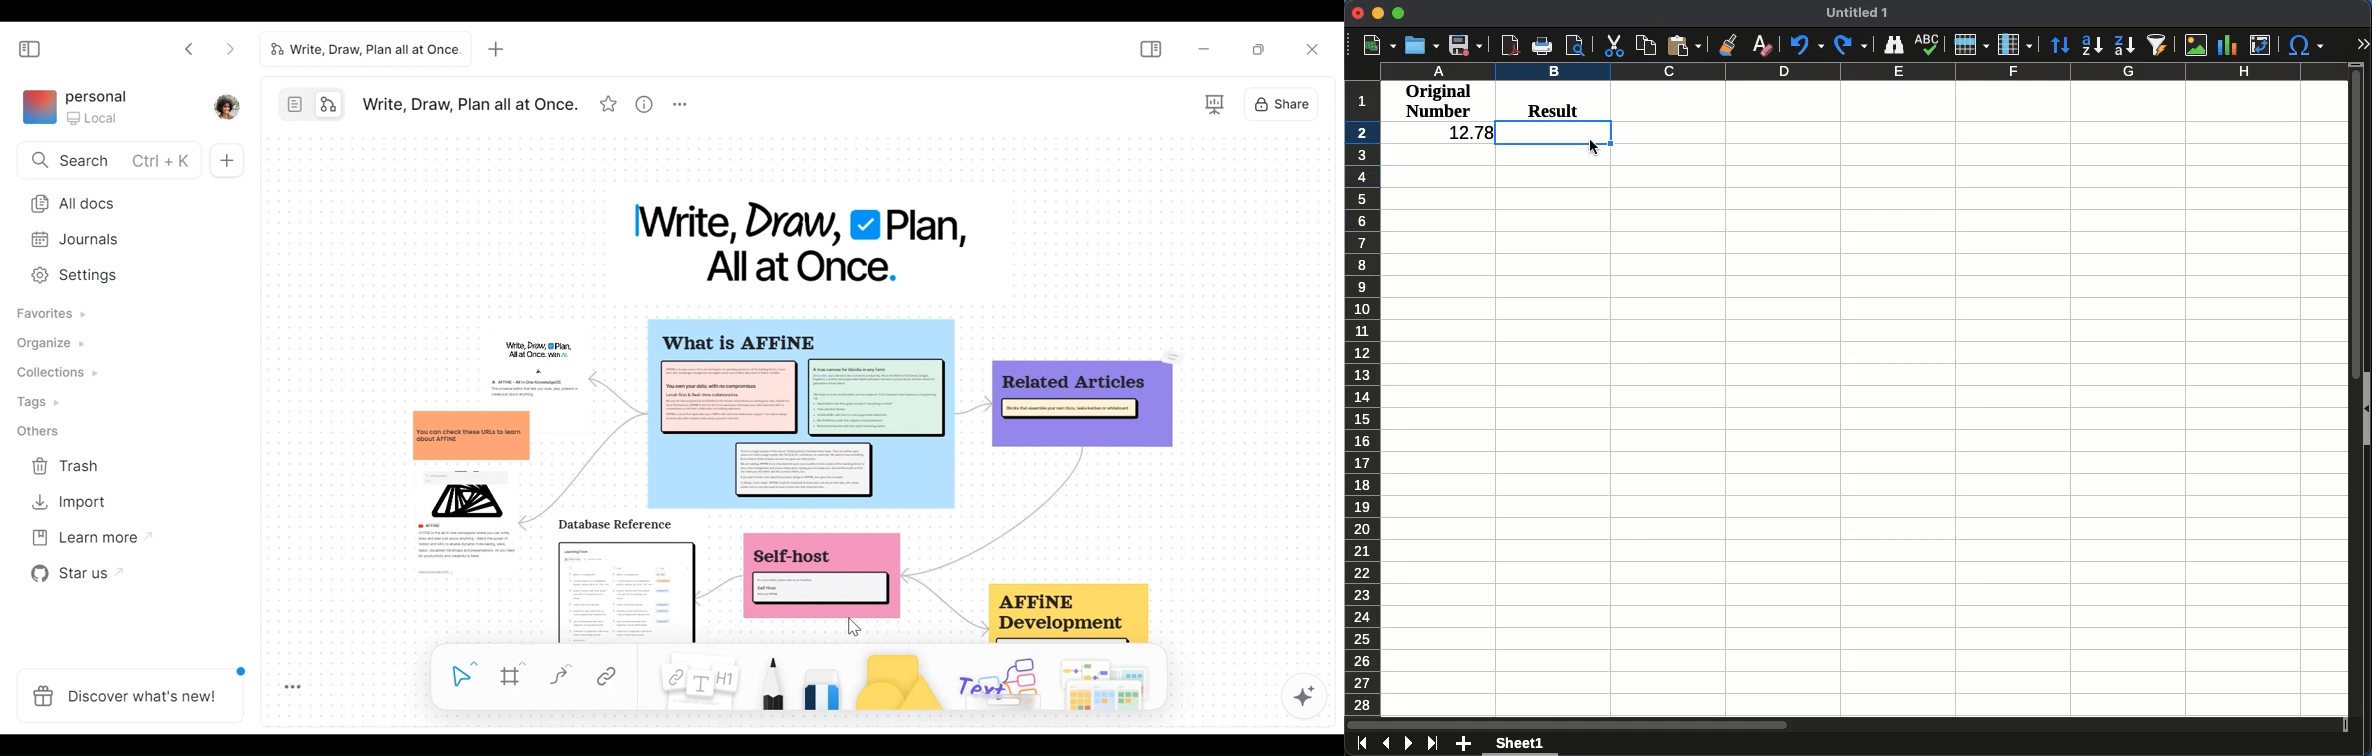 This screenshot has height=756, width=2380. Describe the element at coordinates (2227, 44) in the screenshot. I see `chart` at that location.